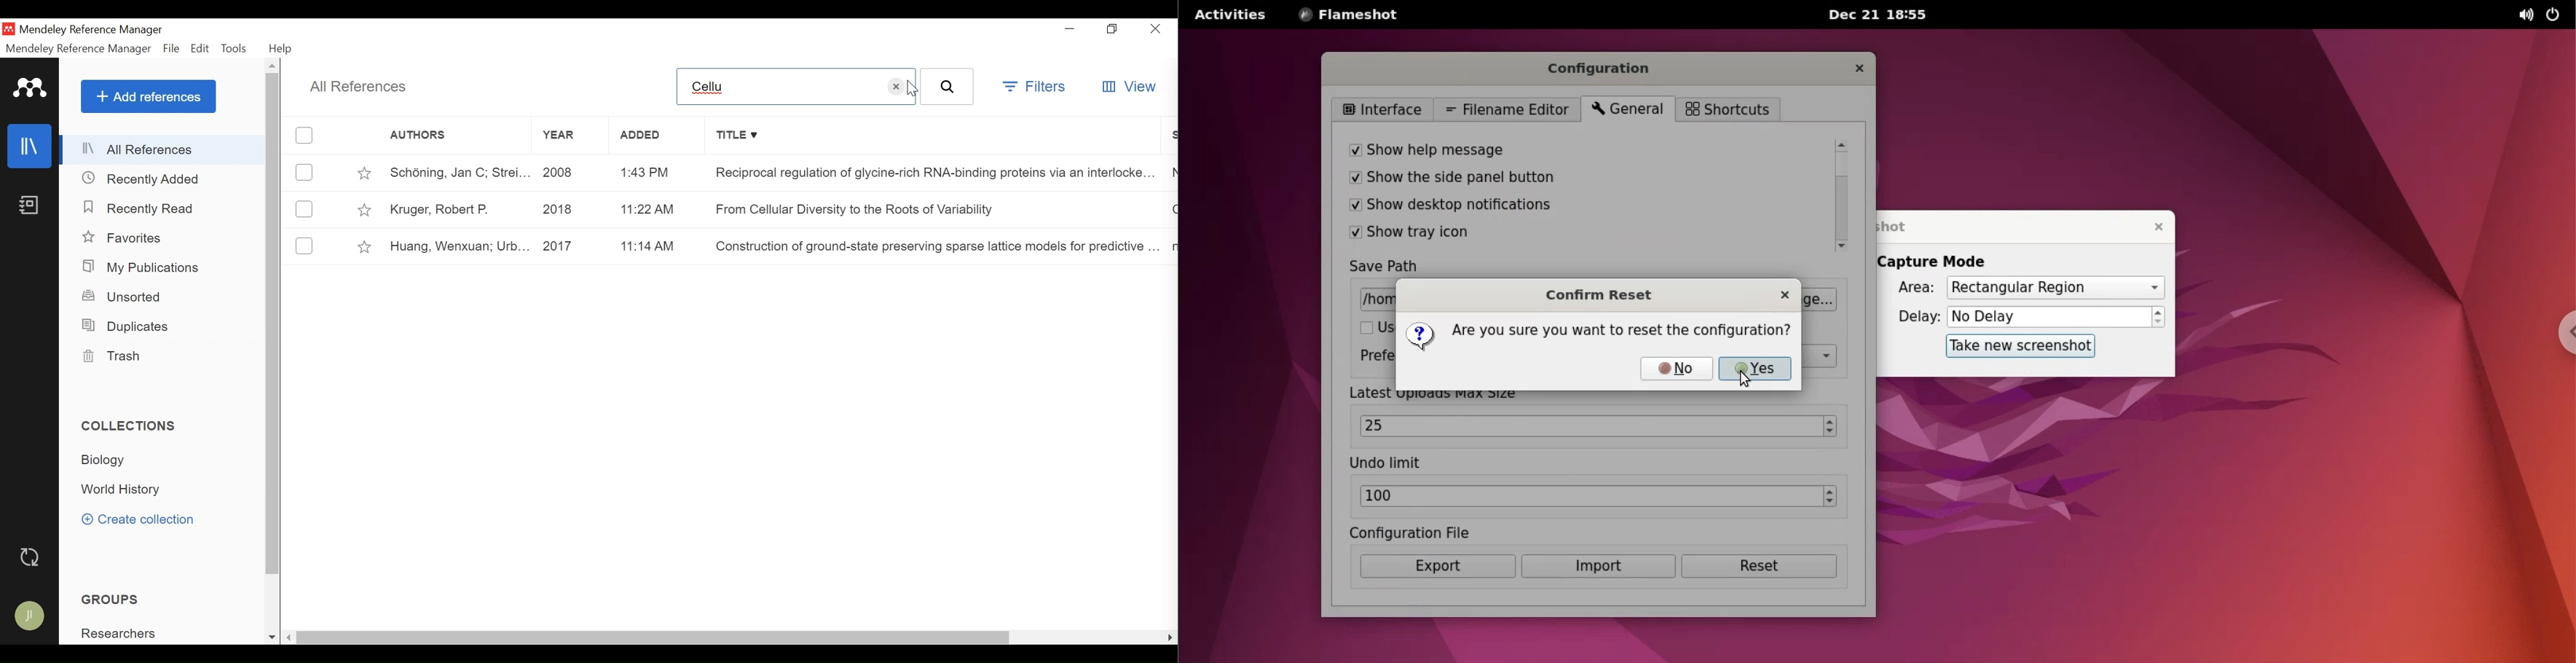  What do you see at coordinates (94, 31) in the screenshot?
I see `Mendeley Reference Manager` at bounding box center [94, 31].